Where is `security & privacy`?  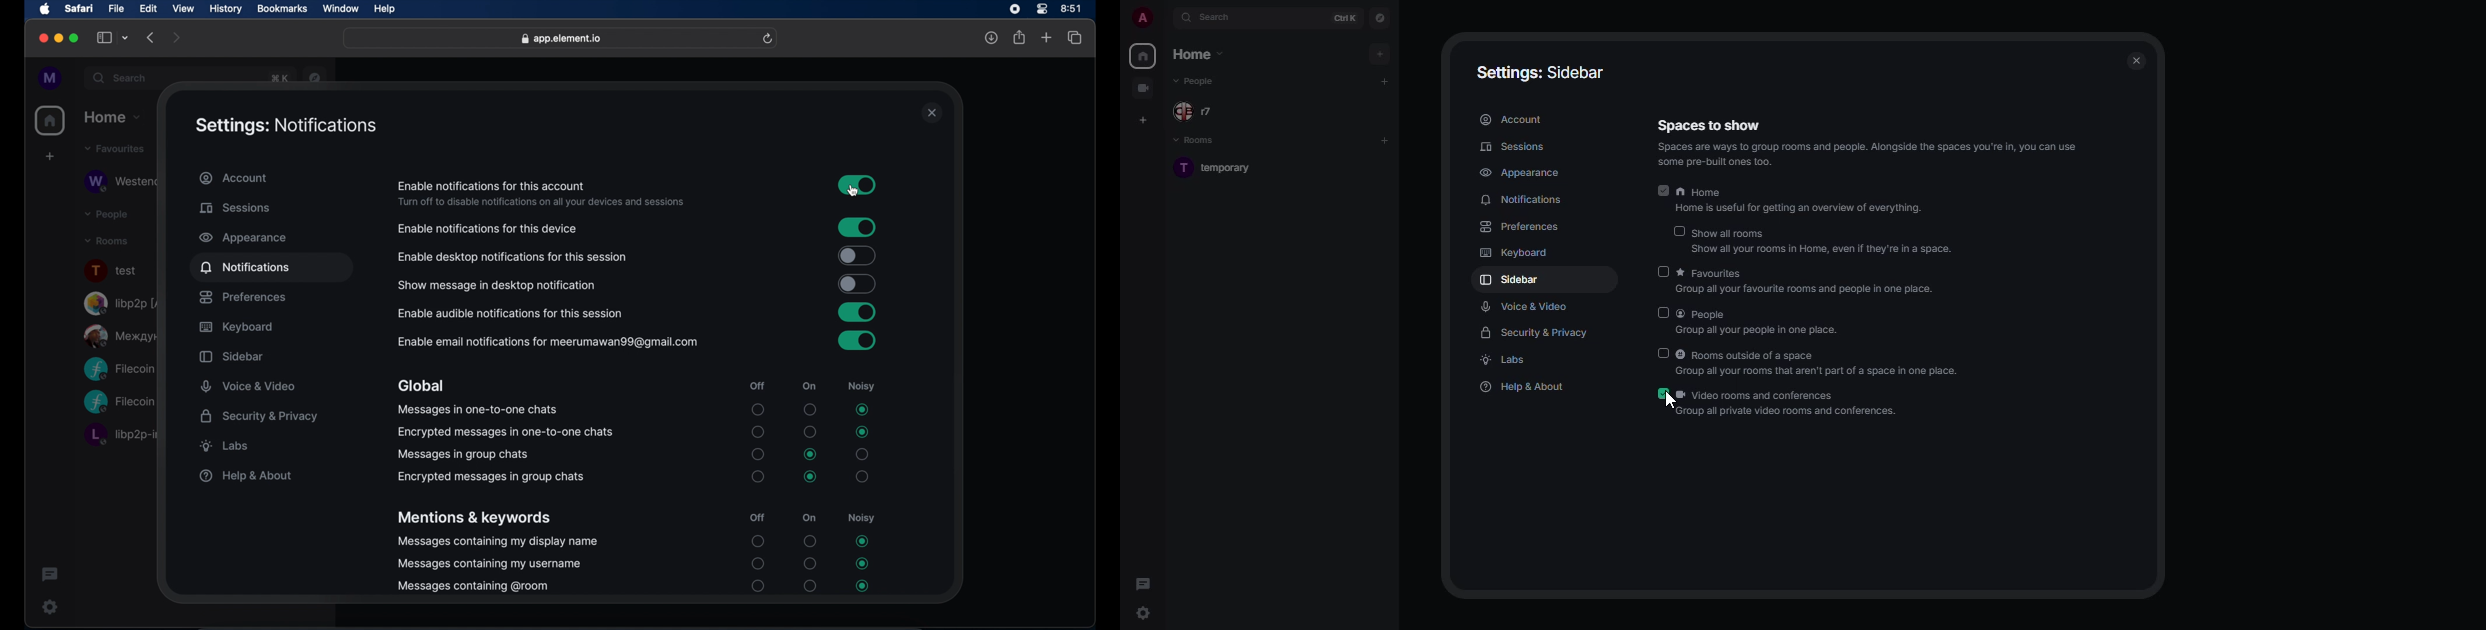 security & privacy is located at coordinates (1531, 331).